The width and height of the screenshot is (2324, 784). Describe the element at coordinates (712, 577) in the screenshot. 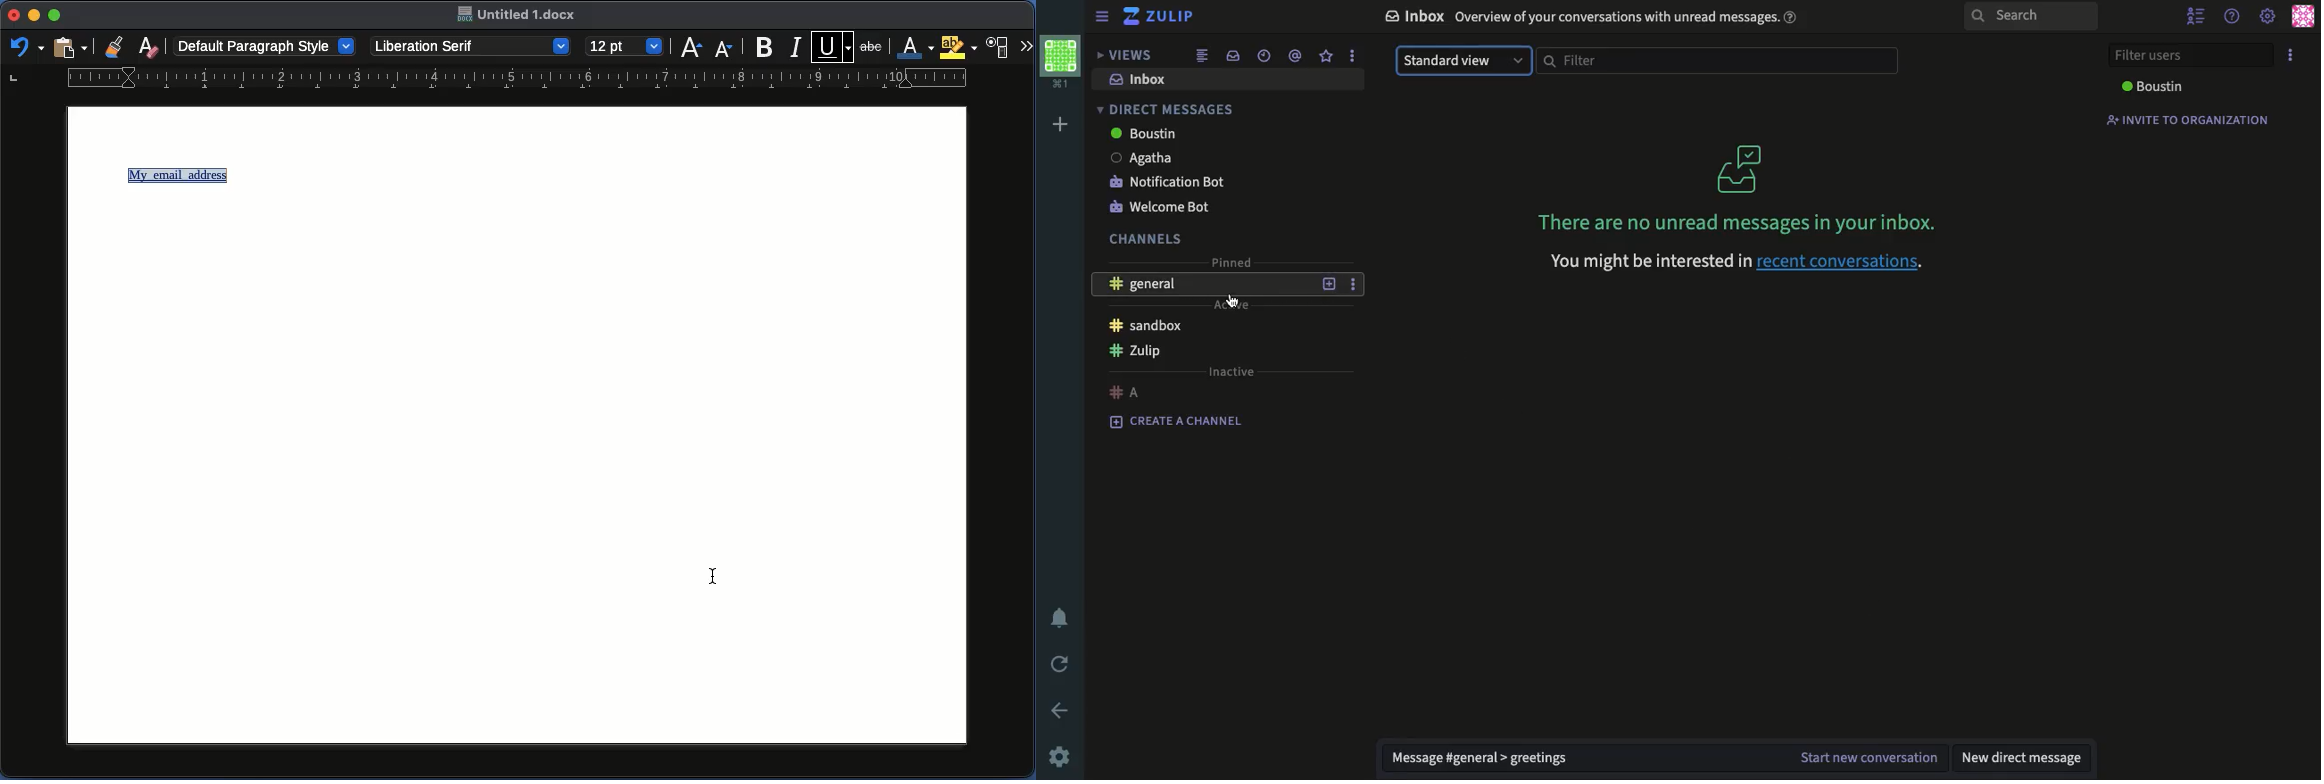

I see `cursor` at that location.